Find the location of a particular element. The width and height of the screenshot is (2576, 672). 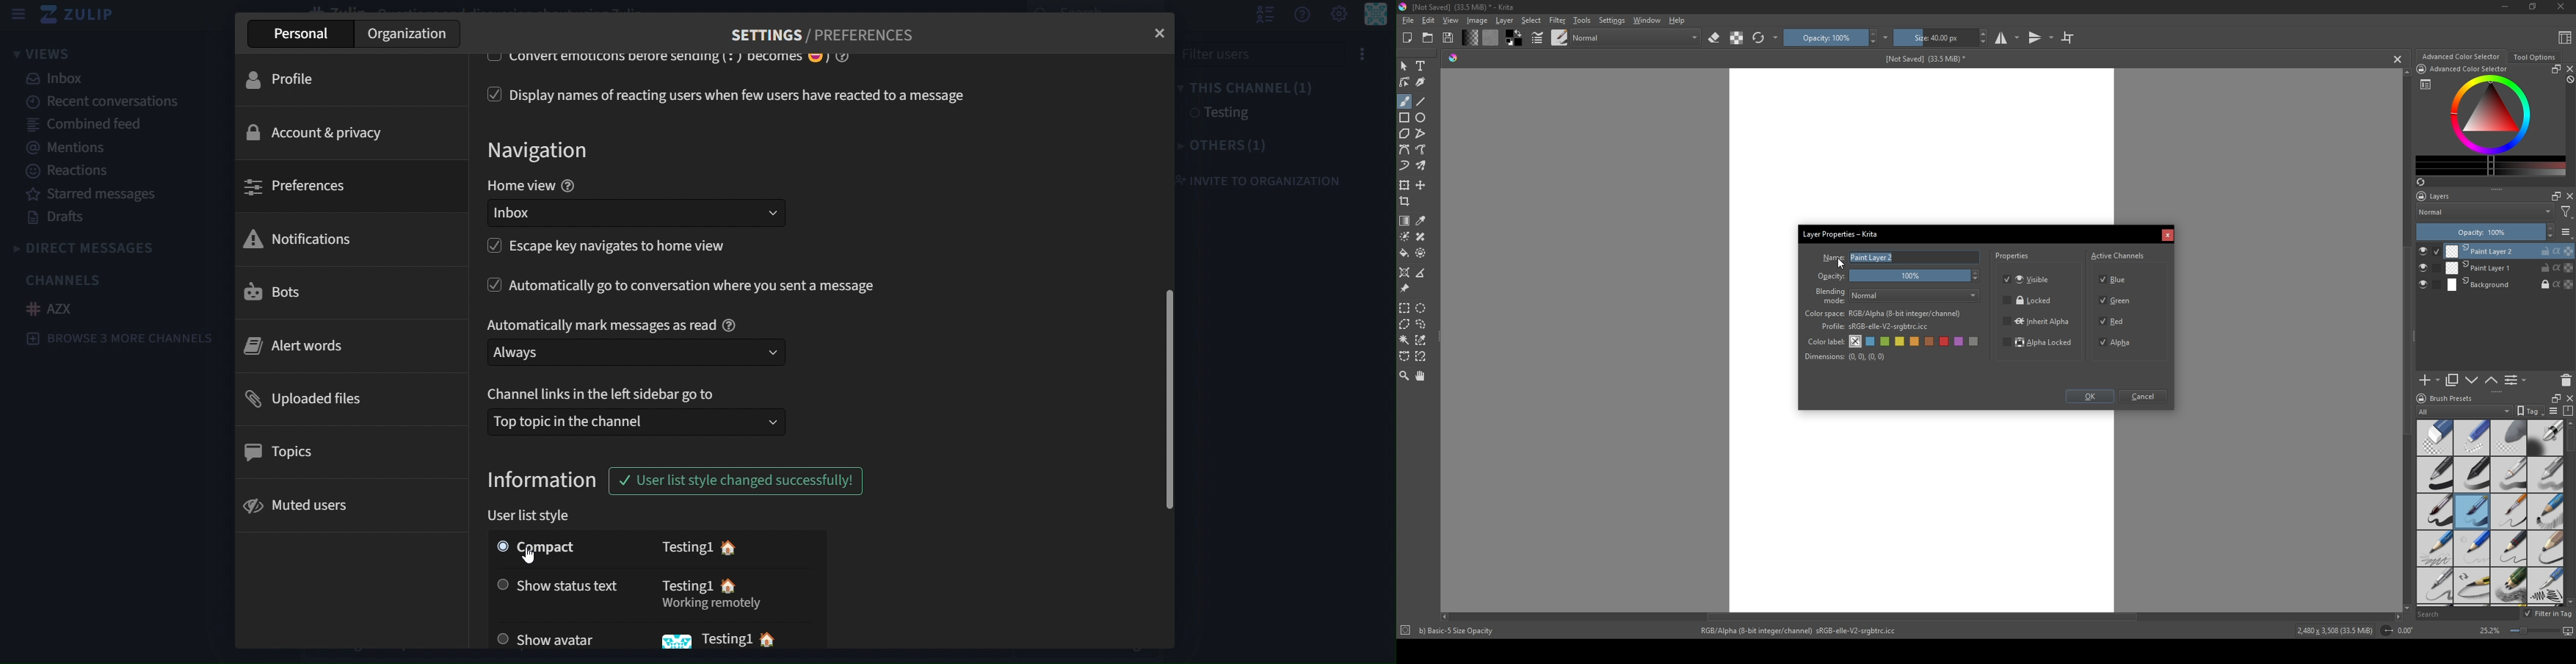

cursor is located at coordinates (532, 552).